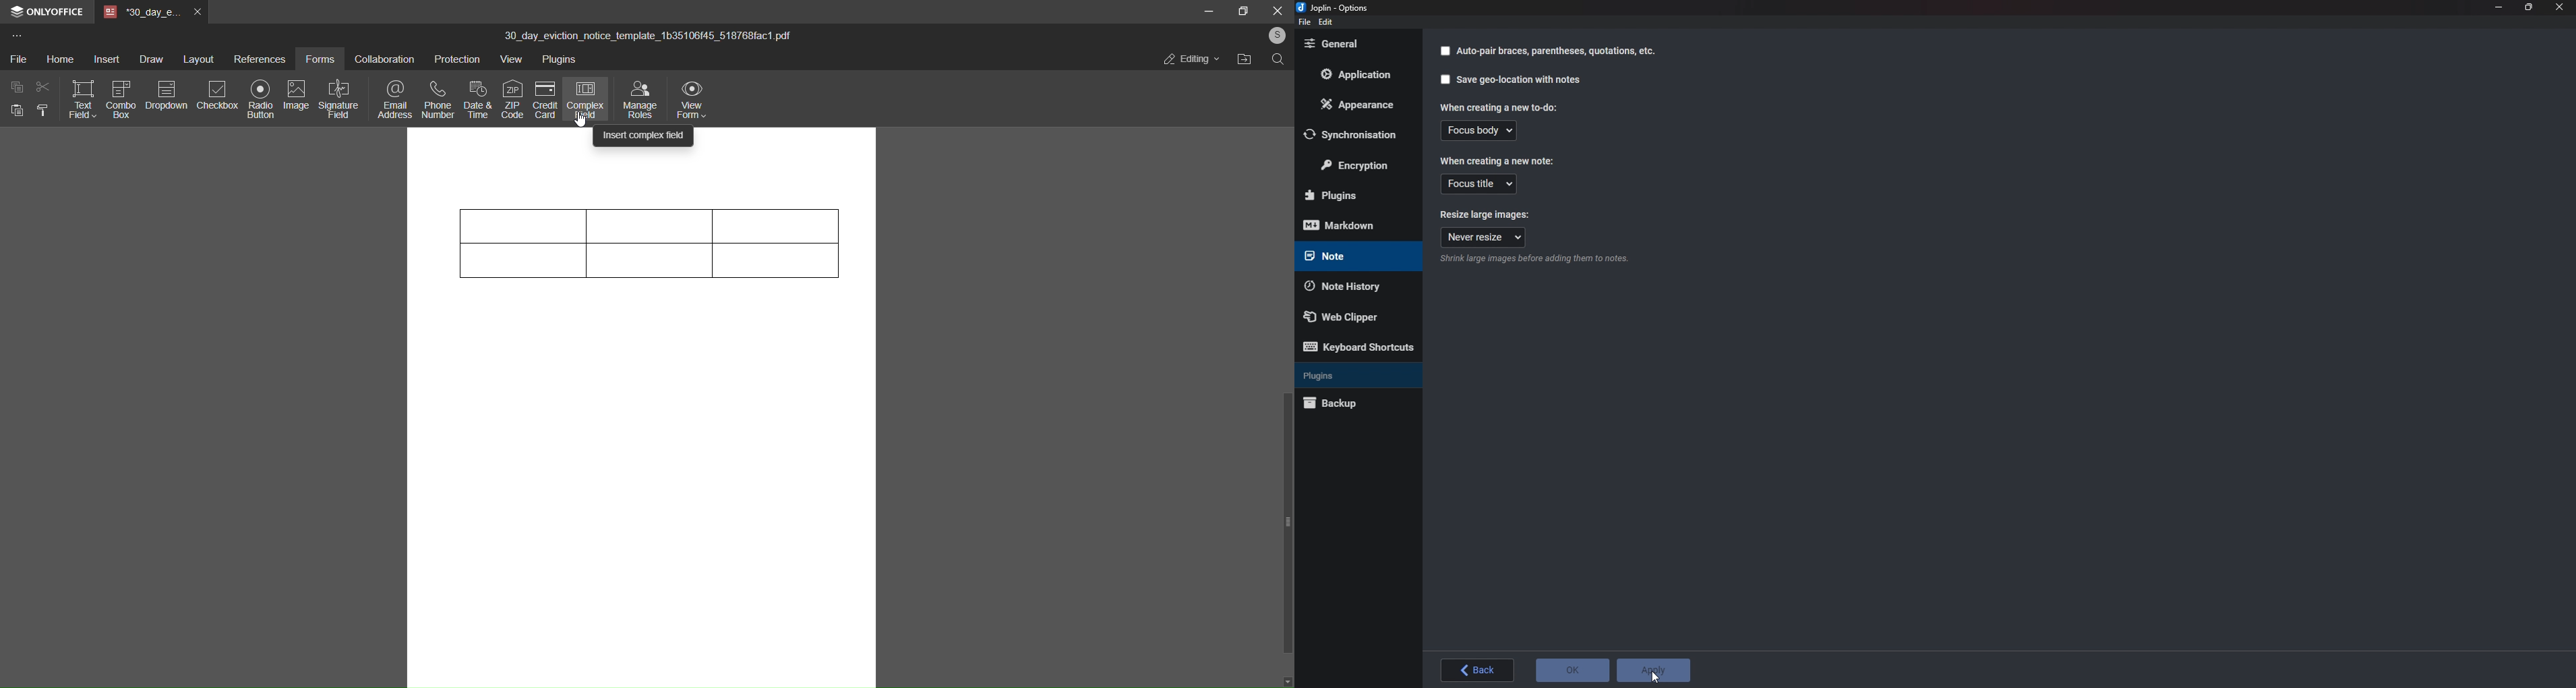  Describe the element at coordinates (1497, 109) in the screenshot. I see `When creating a new to do` at that location.